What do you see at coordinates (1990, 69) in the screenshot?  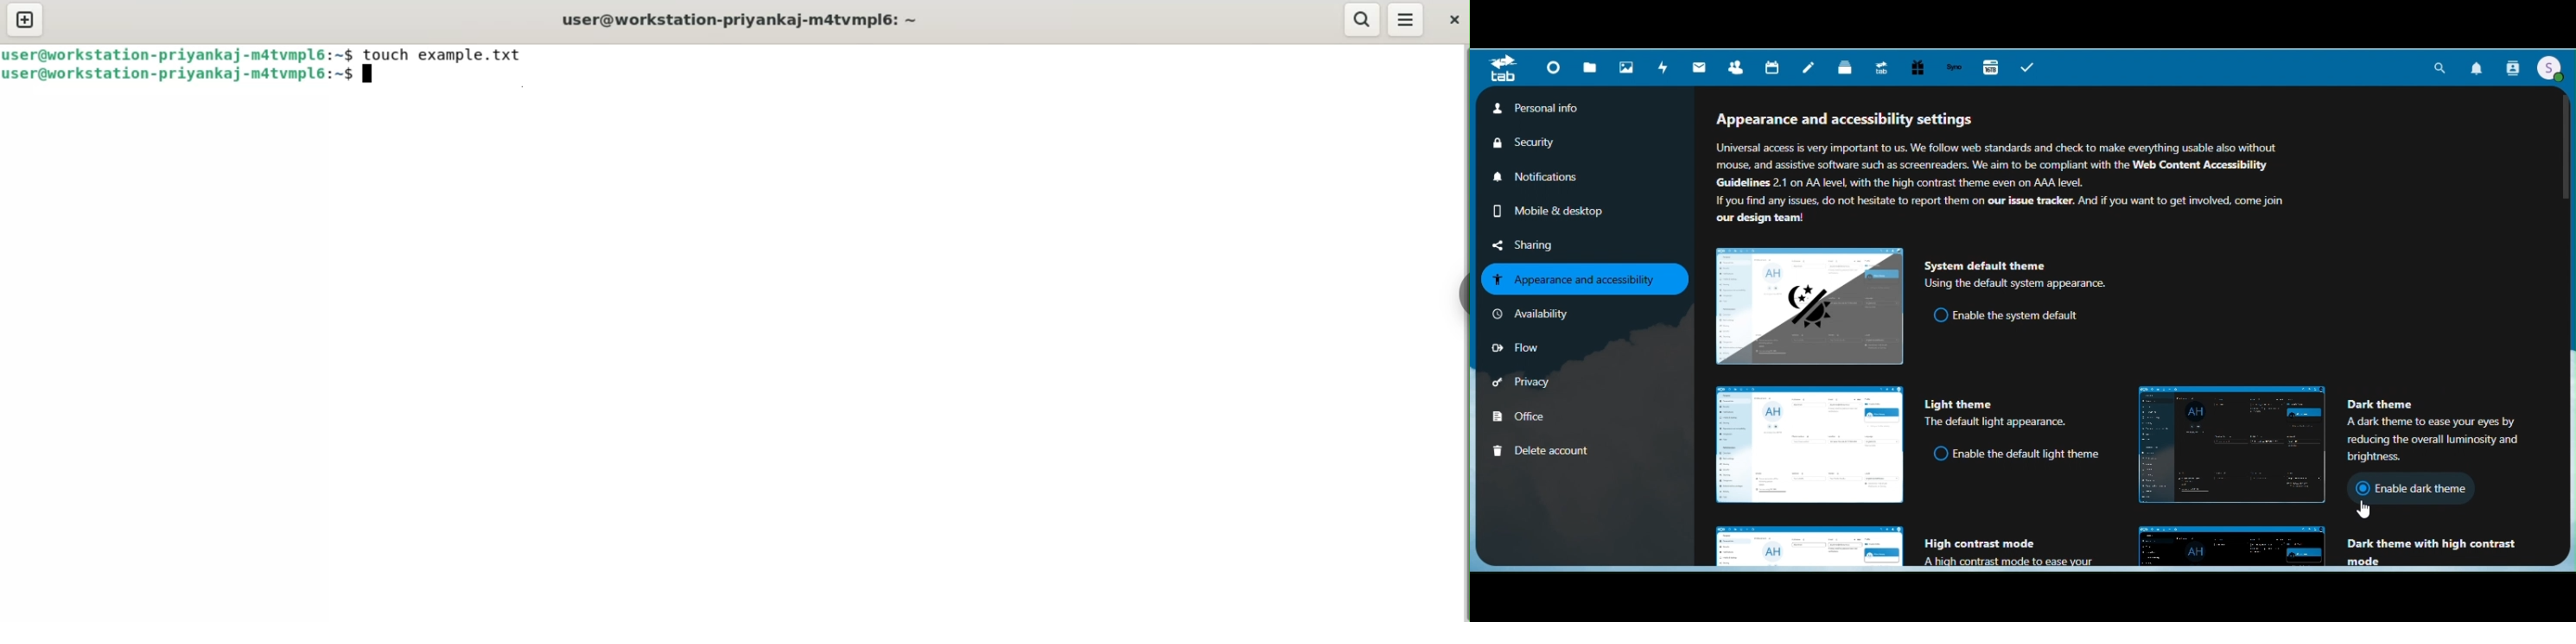 I see `16 TB` at bounding box center [1990, 69].